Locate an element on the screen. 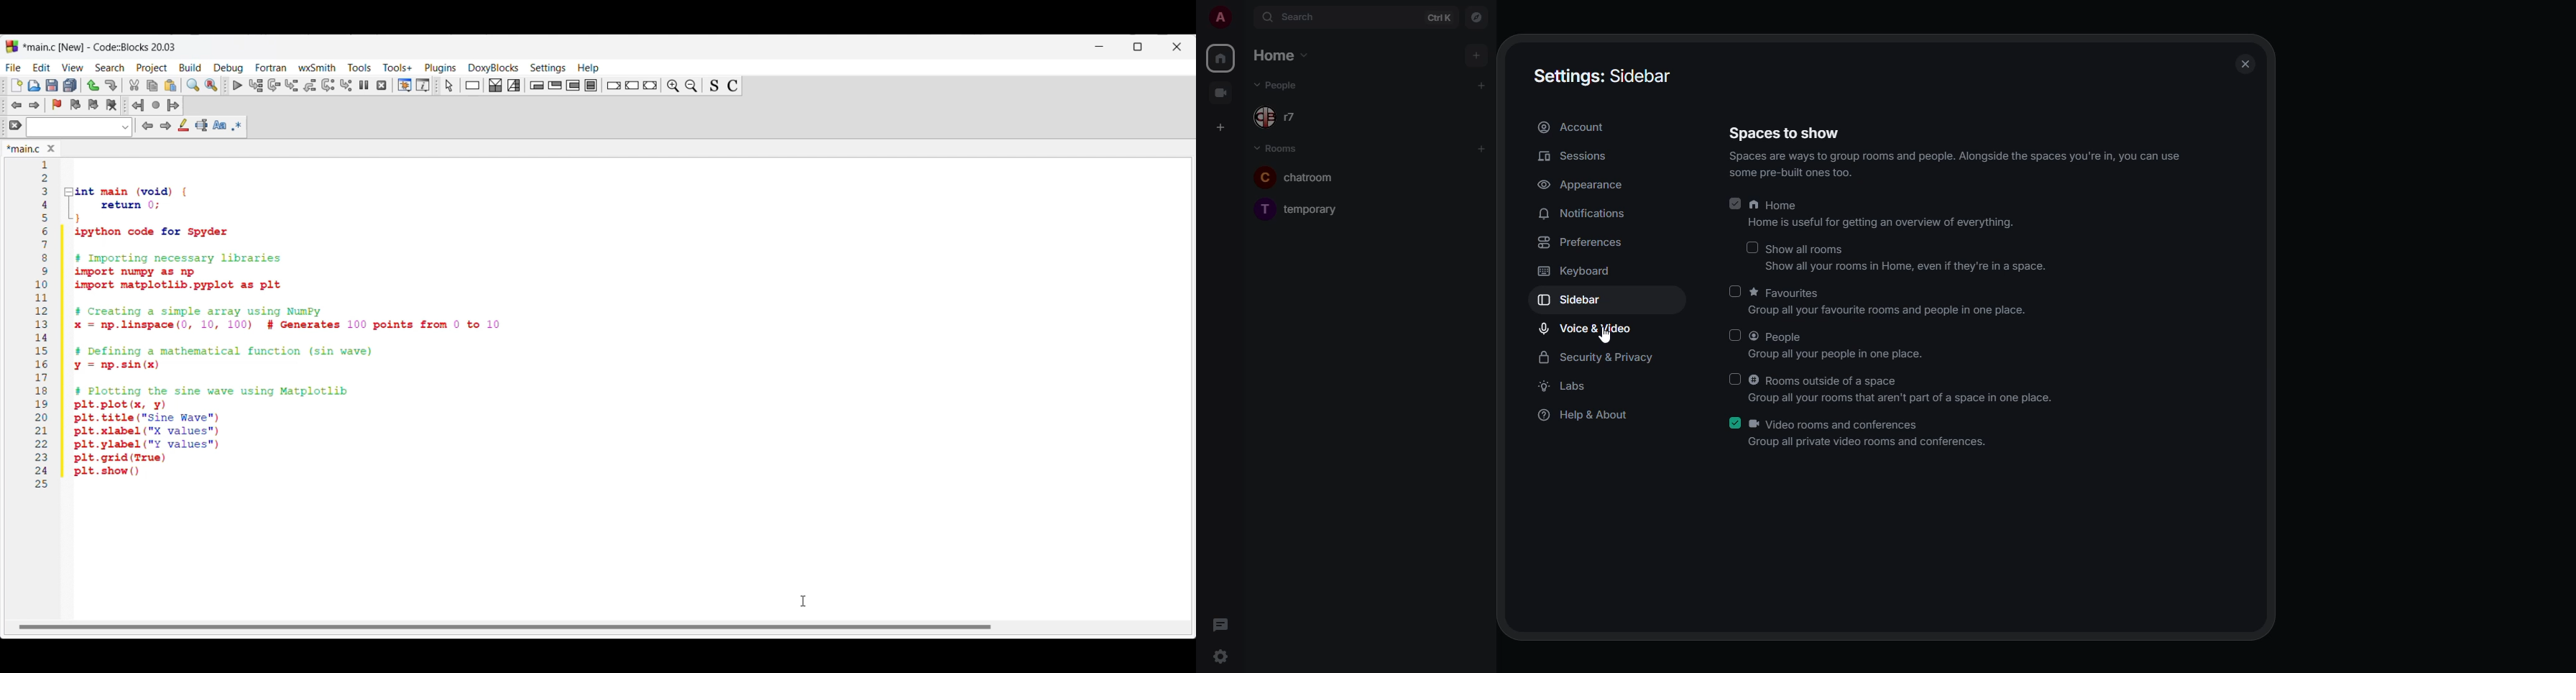 The height and width of the screenshot is (700, 2576). Selected text is located at coordinates (202, 125).